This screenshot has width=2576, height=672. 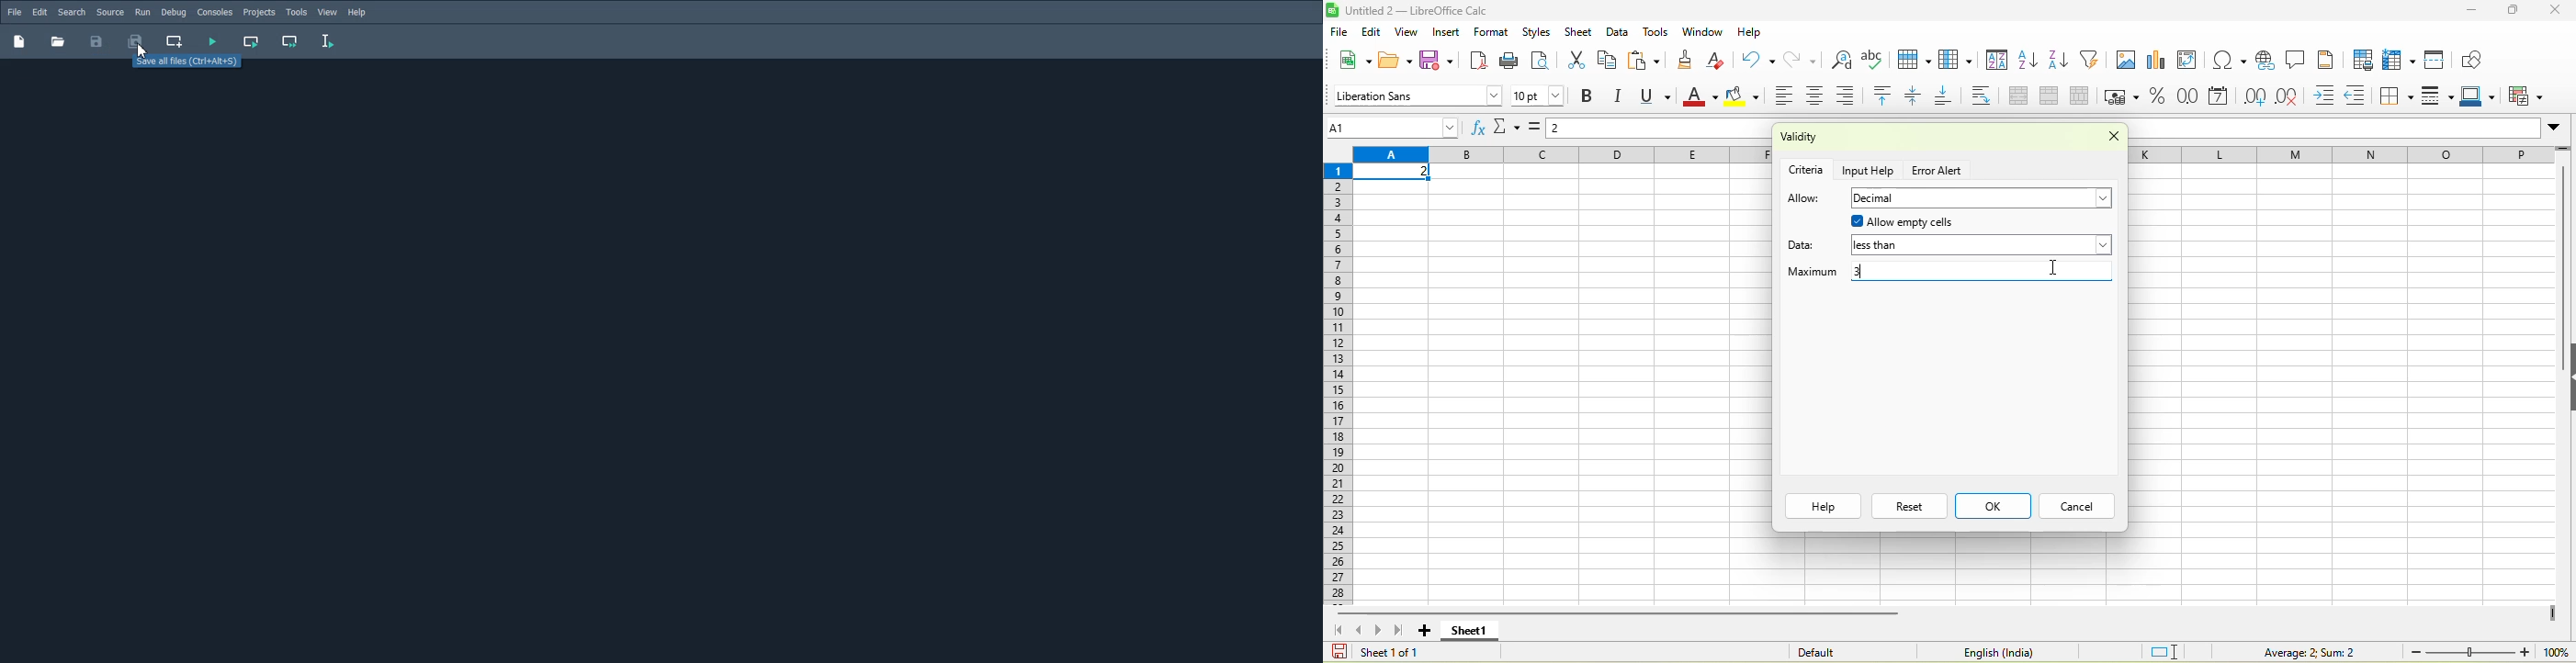 What do you see at coordinates (1959, 61) in the screenshot?
I see `column` at bounding box center [1959, 61].